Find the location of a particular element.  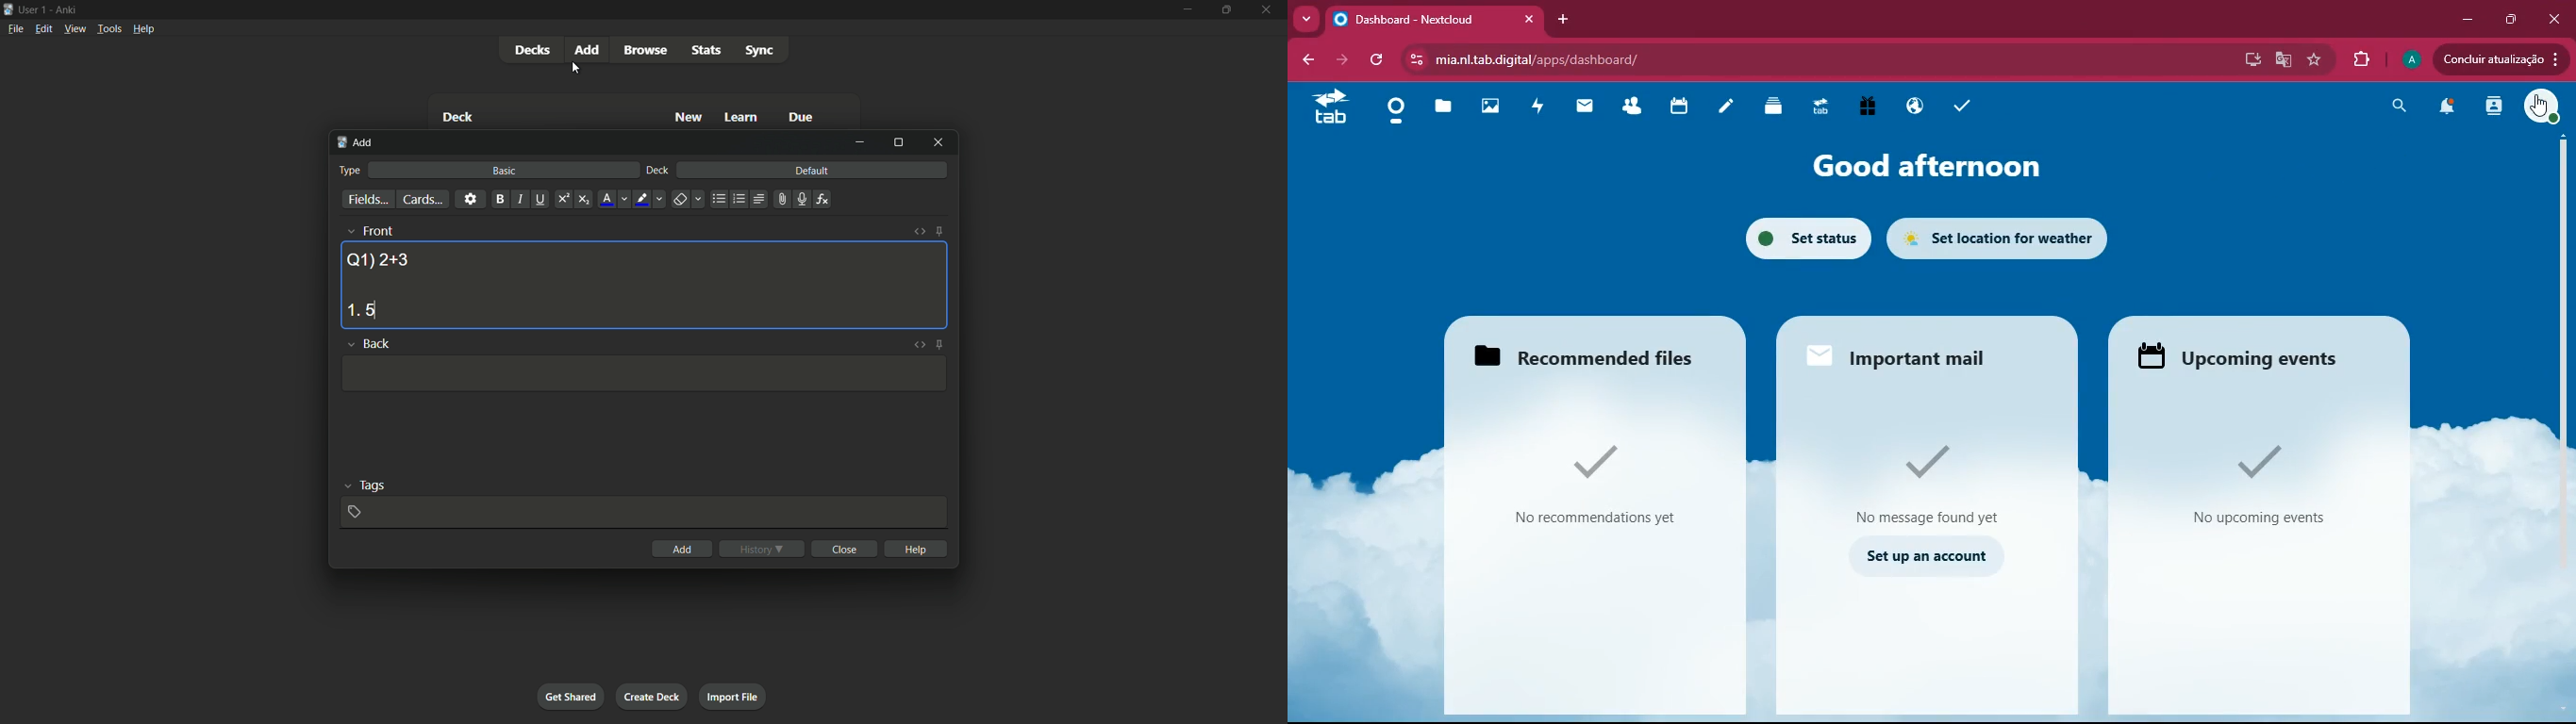

forward is located at coordinates (1339, 58).